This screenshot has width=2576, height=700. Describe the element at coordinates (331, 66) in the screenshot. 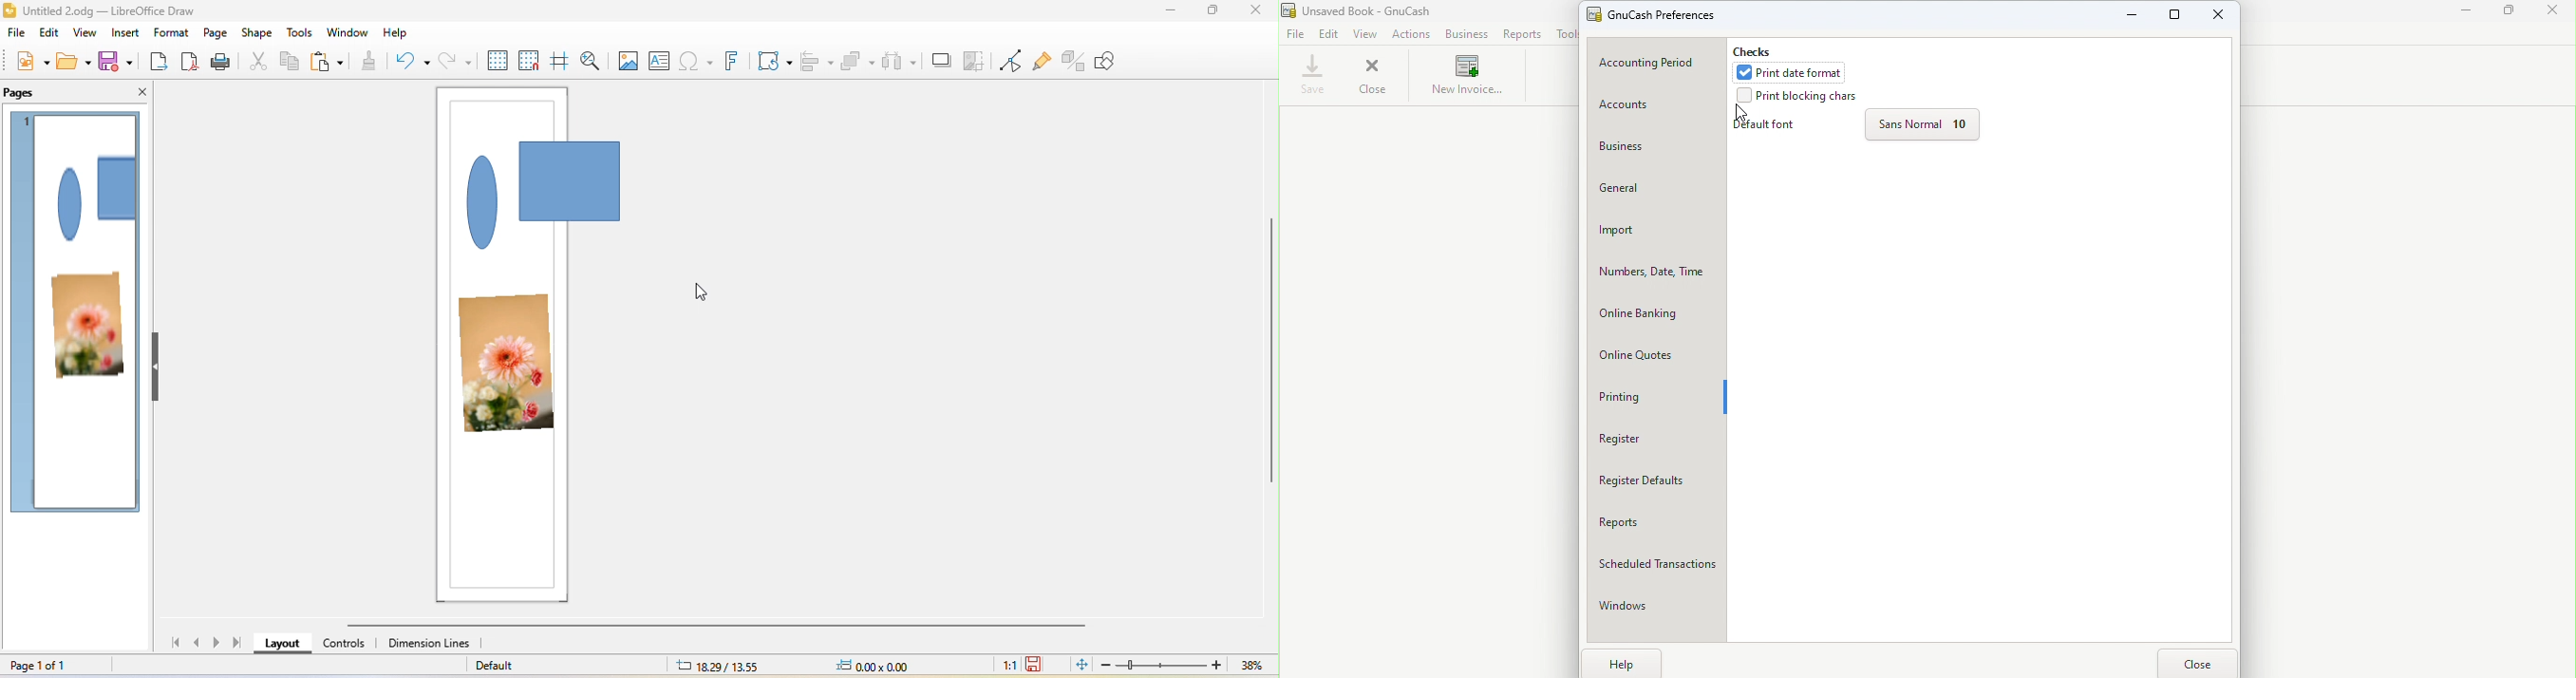

I see `paste` at that location.